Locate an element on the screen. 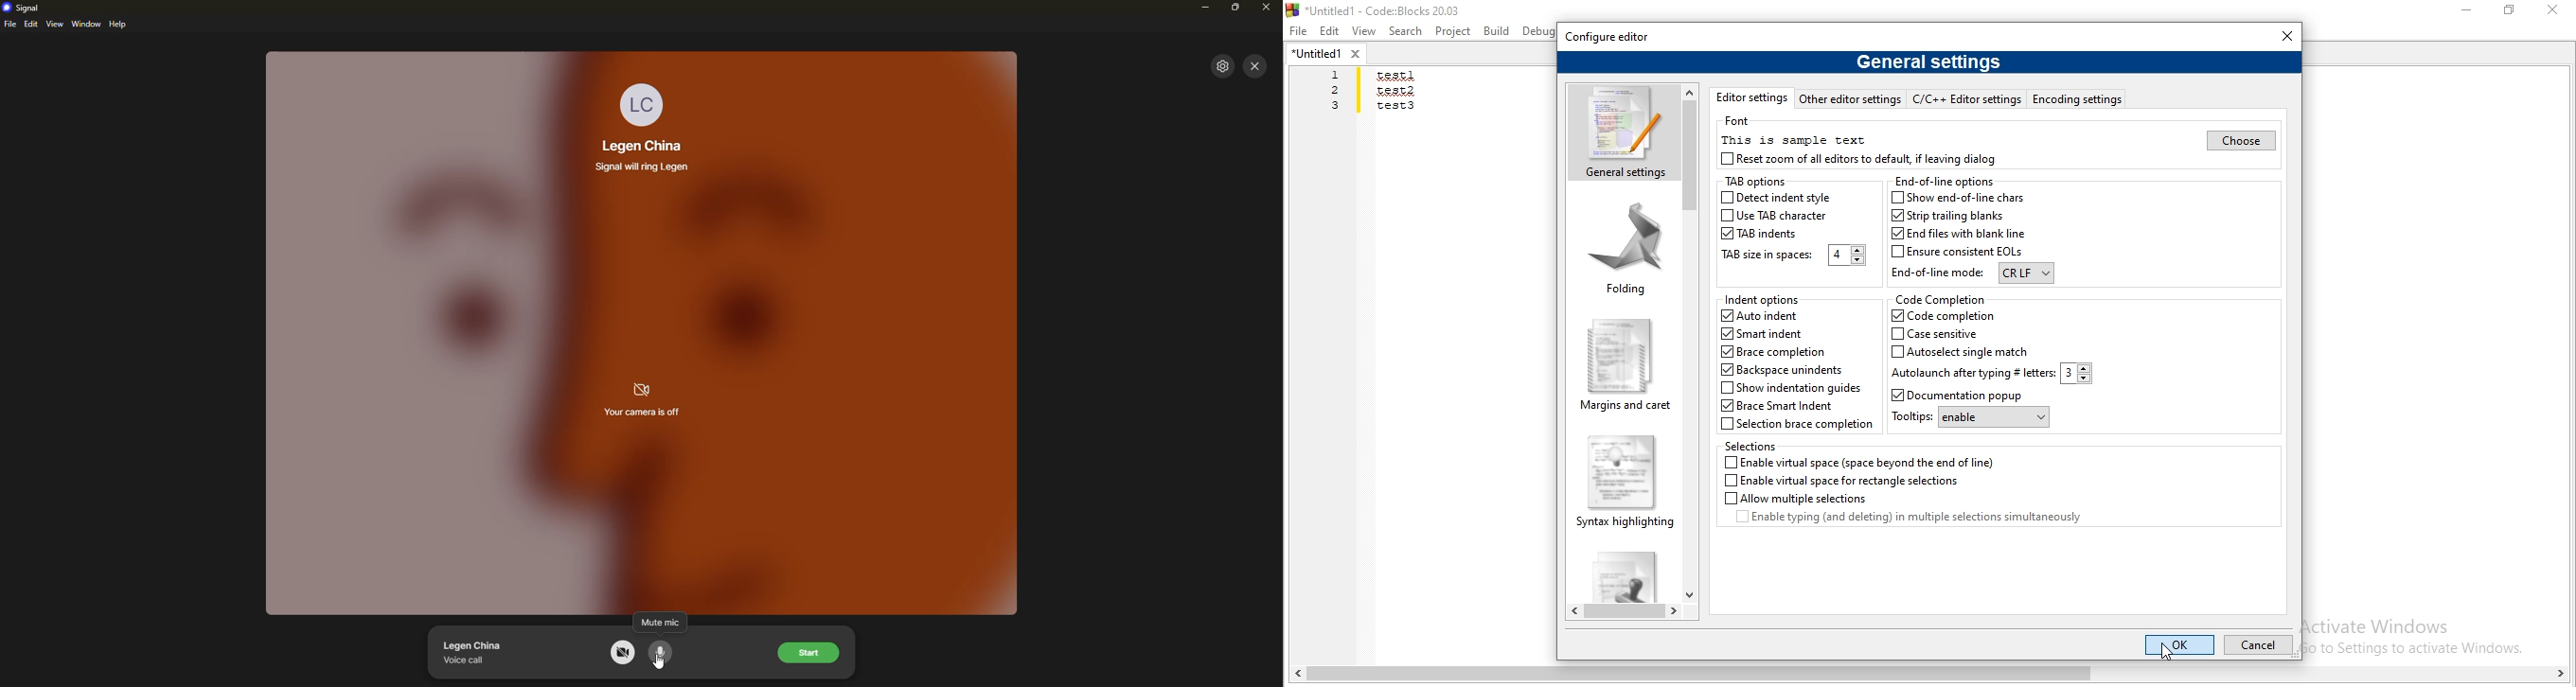 This screenshot has height=700, width=2576. close is located at coordinates (2288, 35).